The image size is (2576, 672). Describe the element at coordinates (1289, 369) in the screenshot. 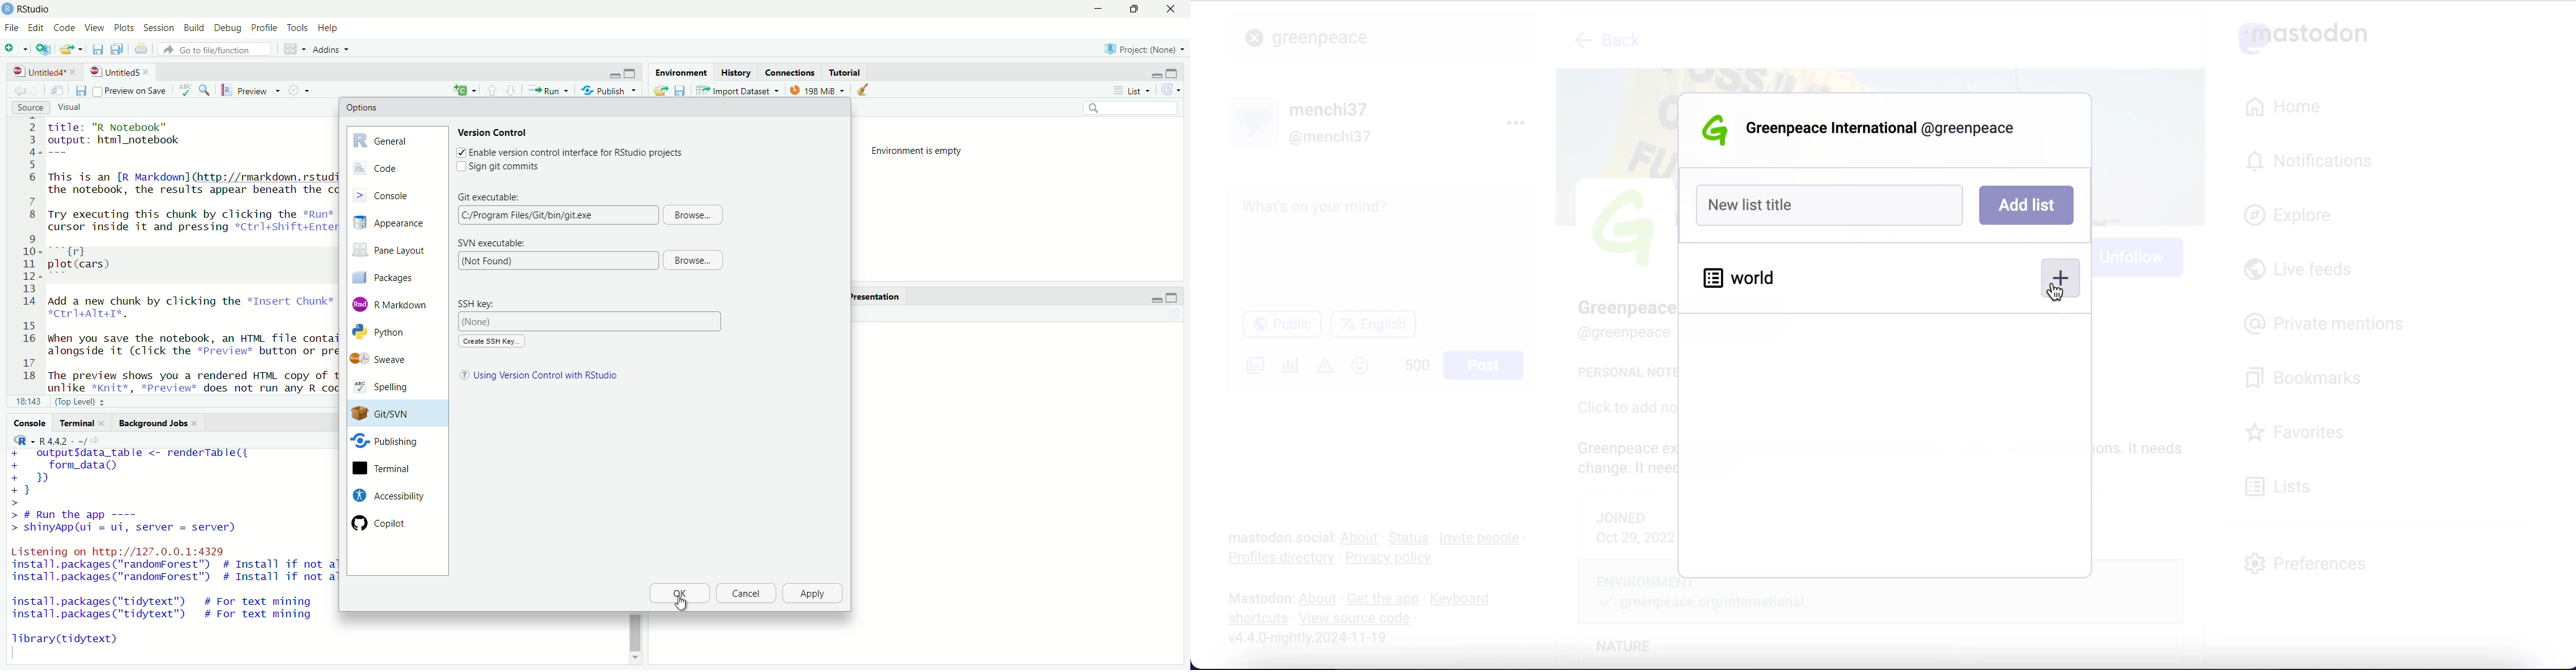

I see `add a poll` at that location.